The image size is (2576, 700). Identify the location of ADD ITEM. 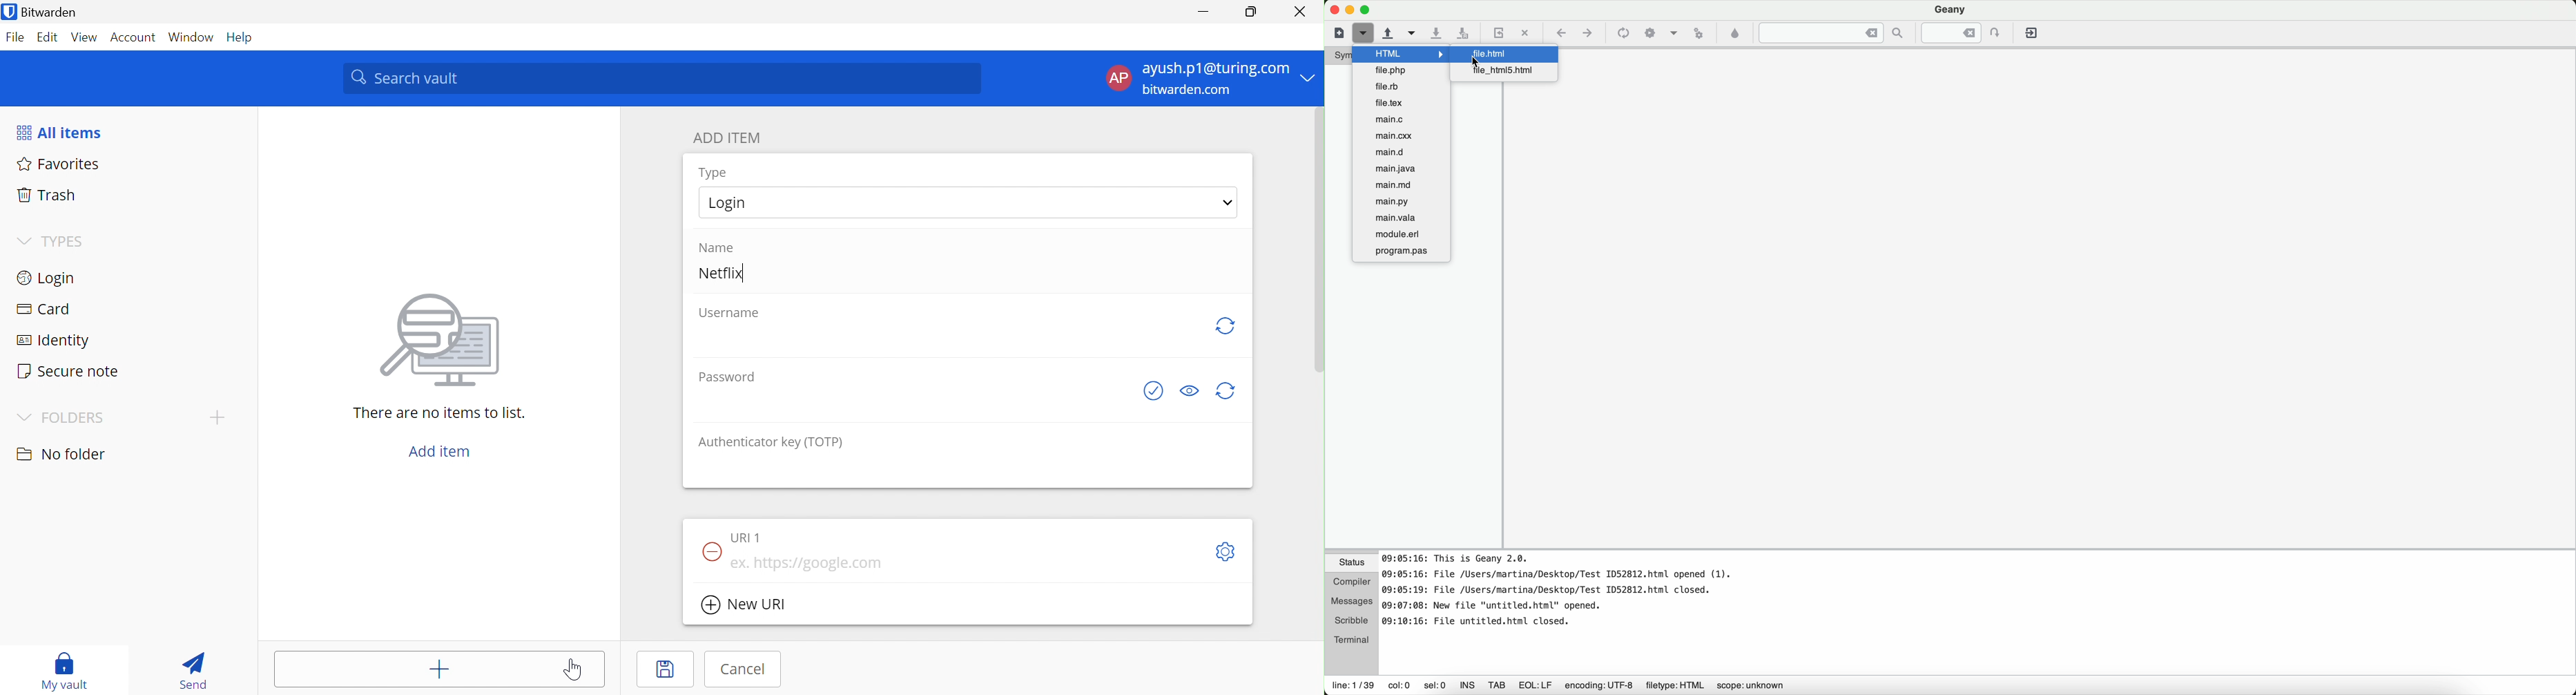
(726, 137).